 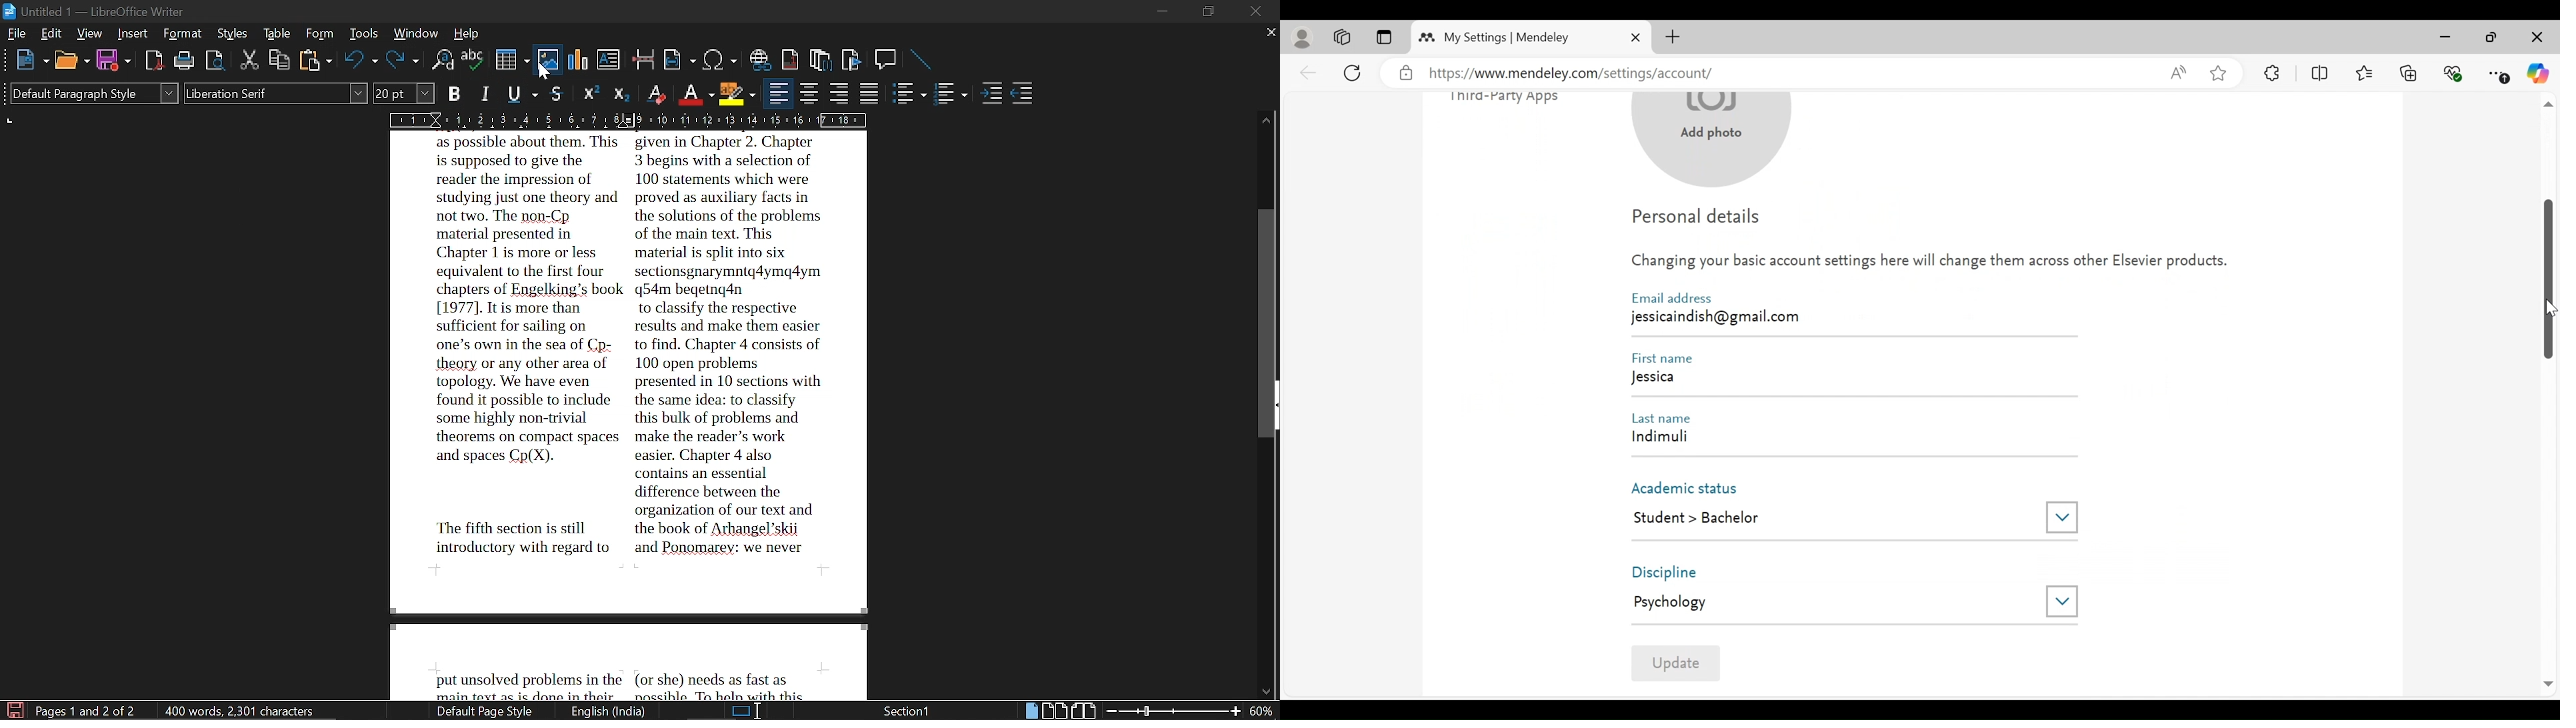 What do you see at coordinates (90, 93) in the screenshot?
I see `paragraph style` at bounding box center [90, 93].